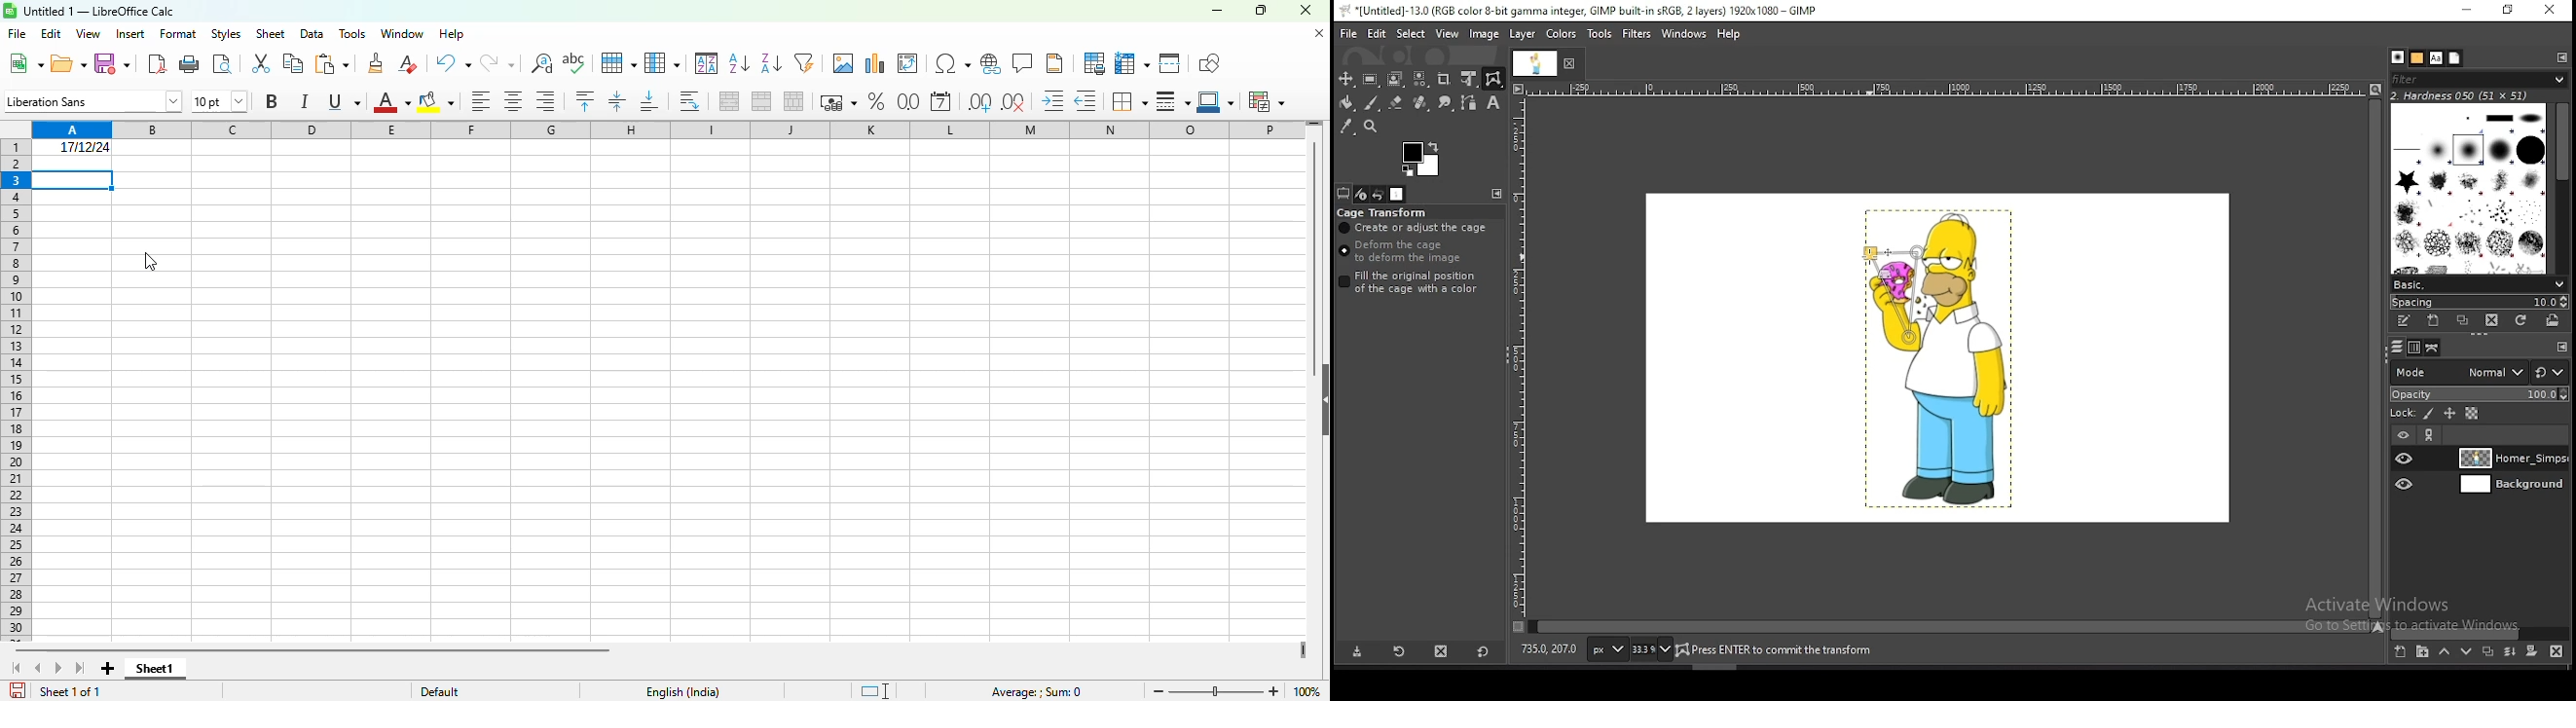  I want to click on format as date, so click(940, 101).